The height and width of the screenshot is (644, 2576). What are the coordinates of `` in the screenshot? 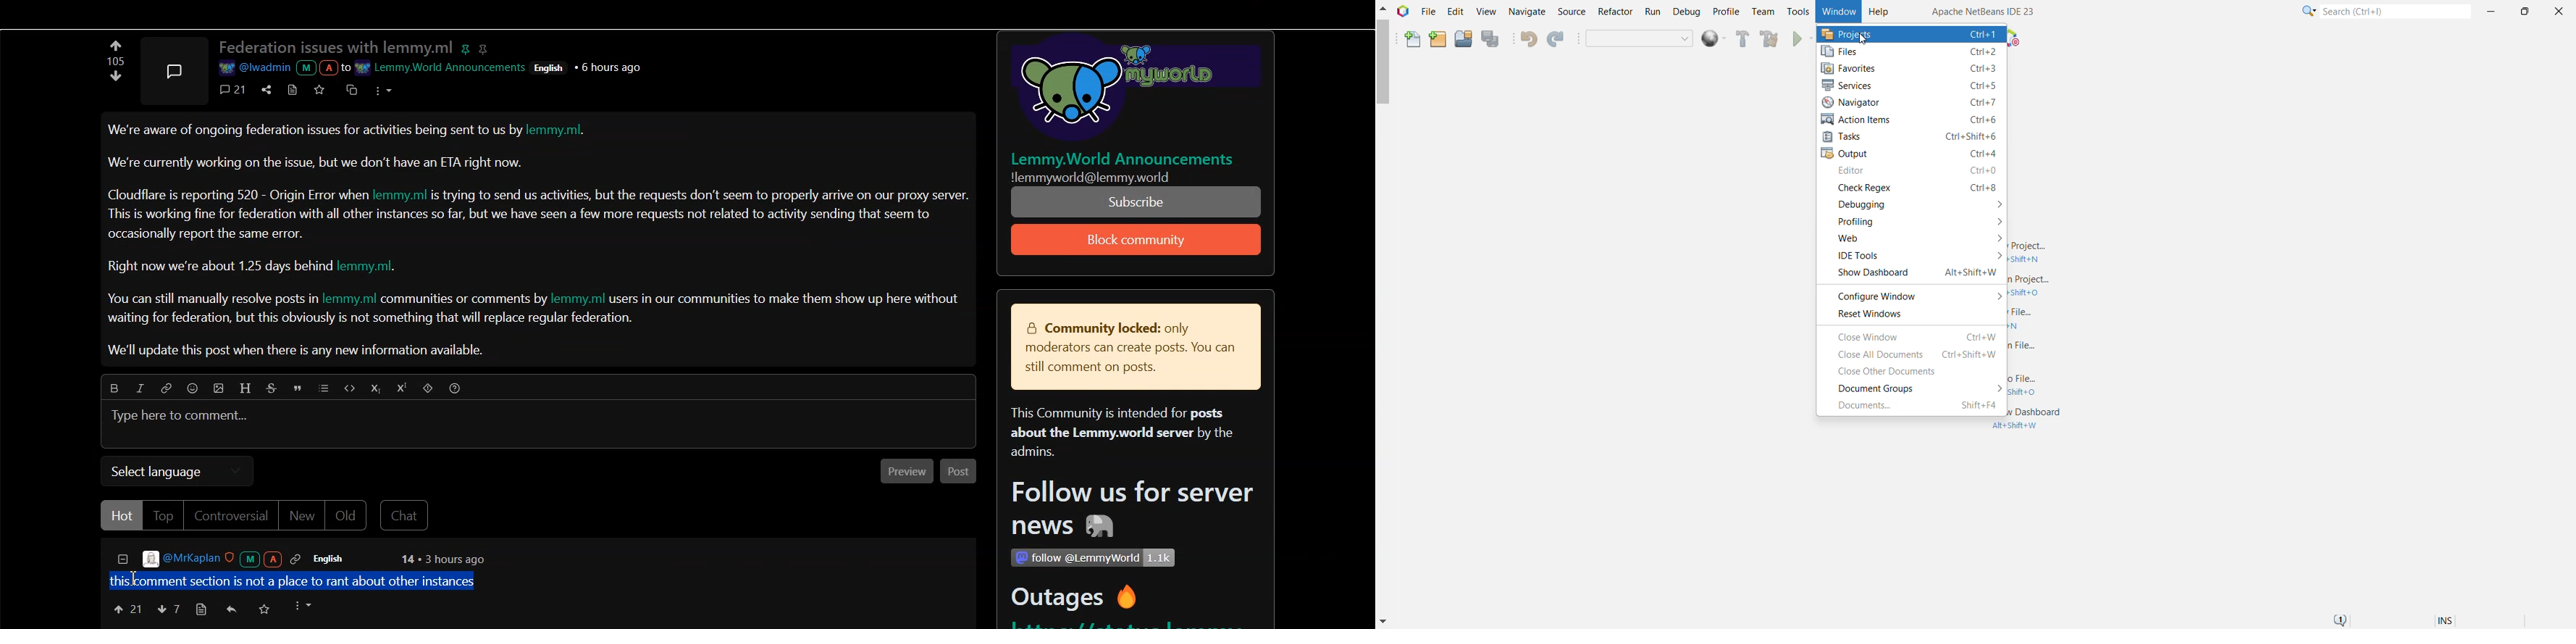 It's located at (1110, 177).